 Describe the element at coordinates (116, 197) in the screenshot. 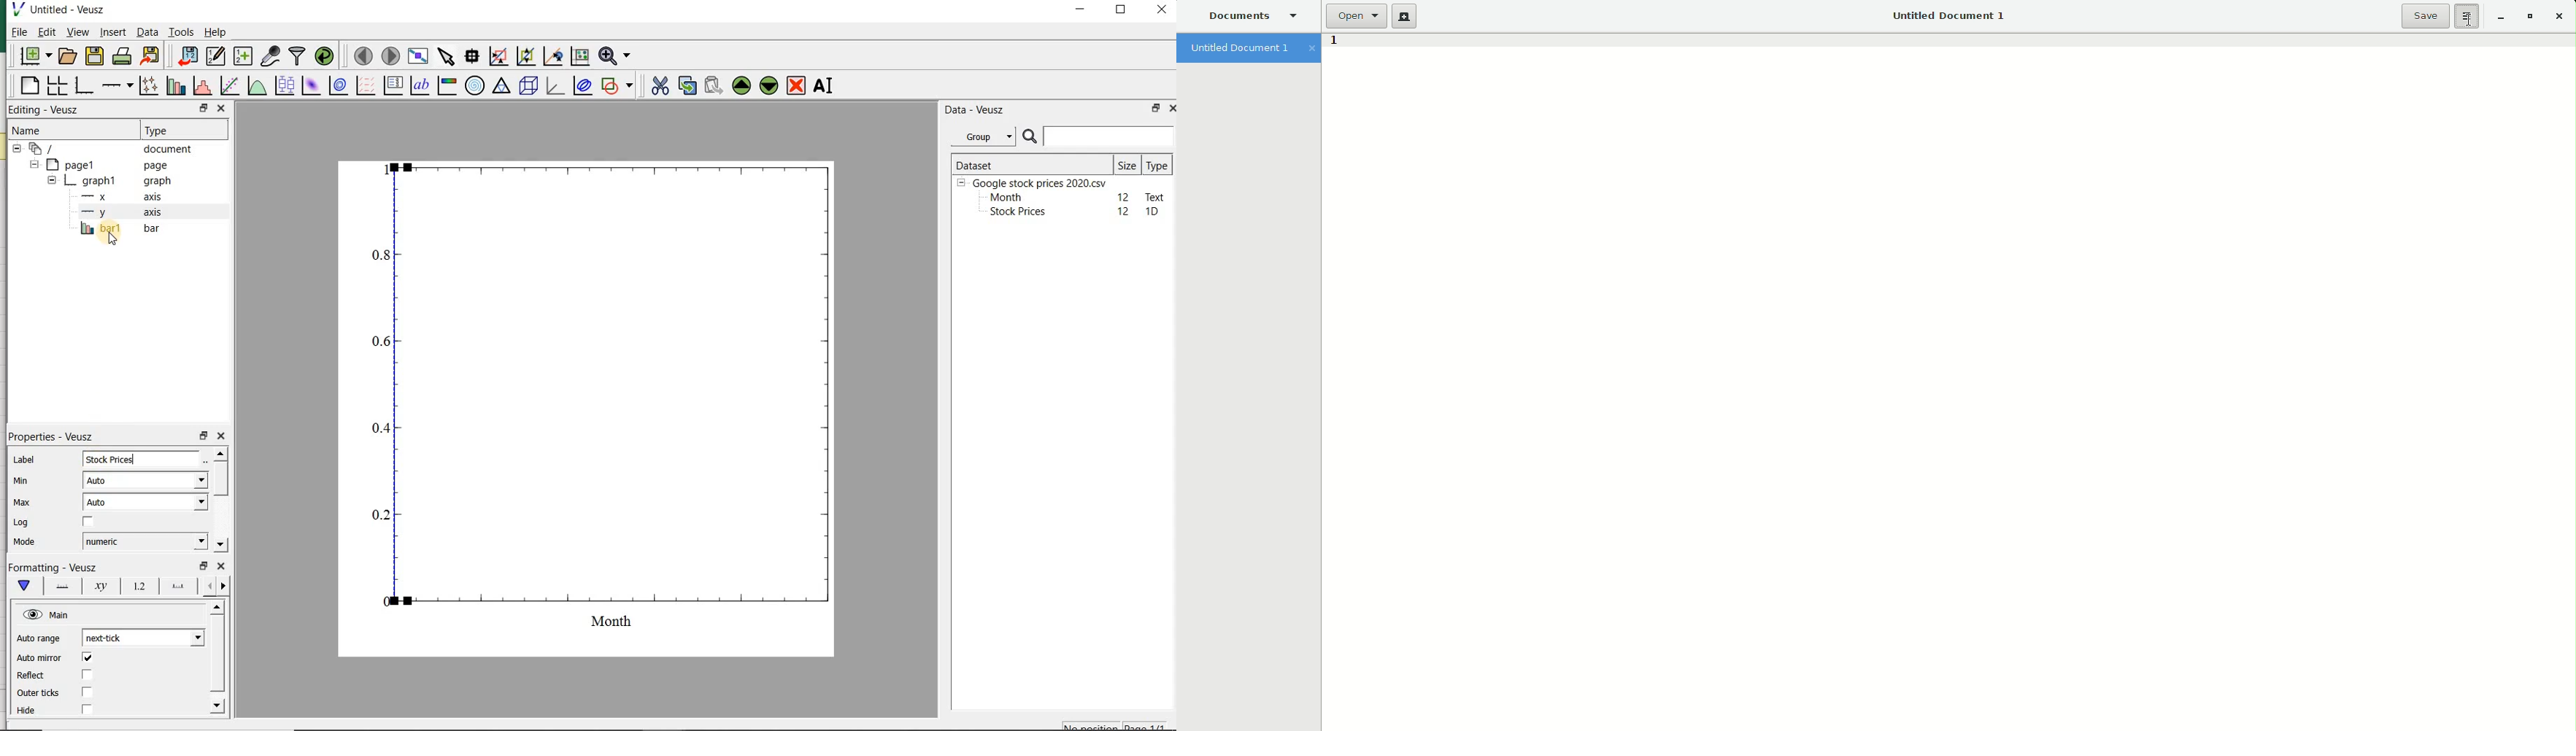

I see `x axis` at that location.